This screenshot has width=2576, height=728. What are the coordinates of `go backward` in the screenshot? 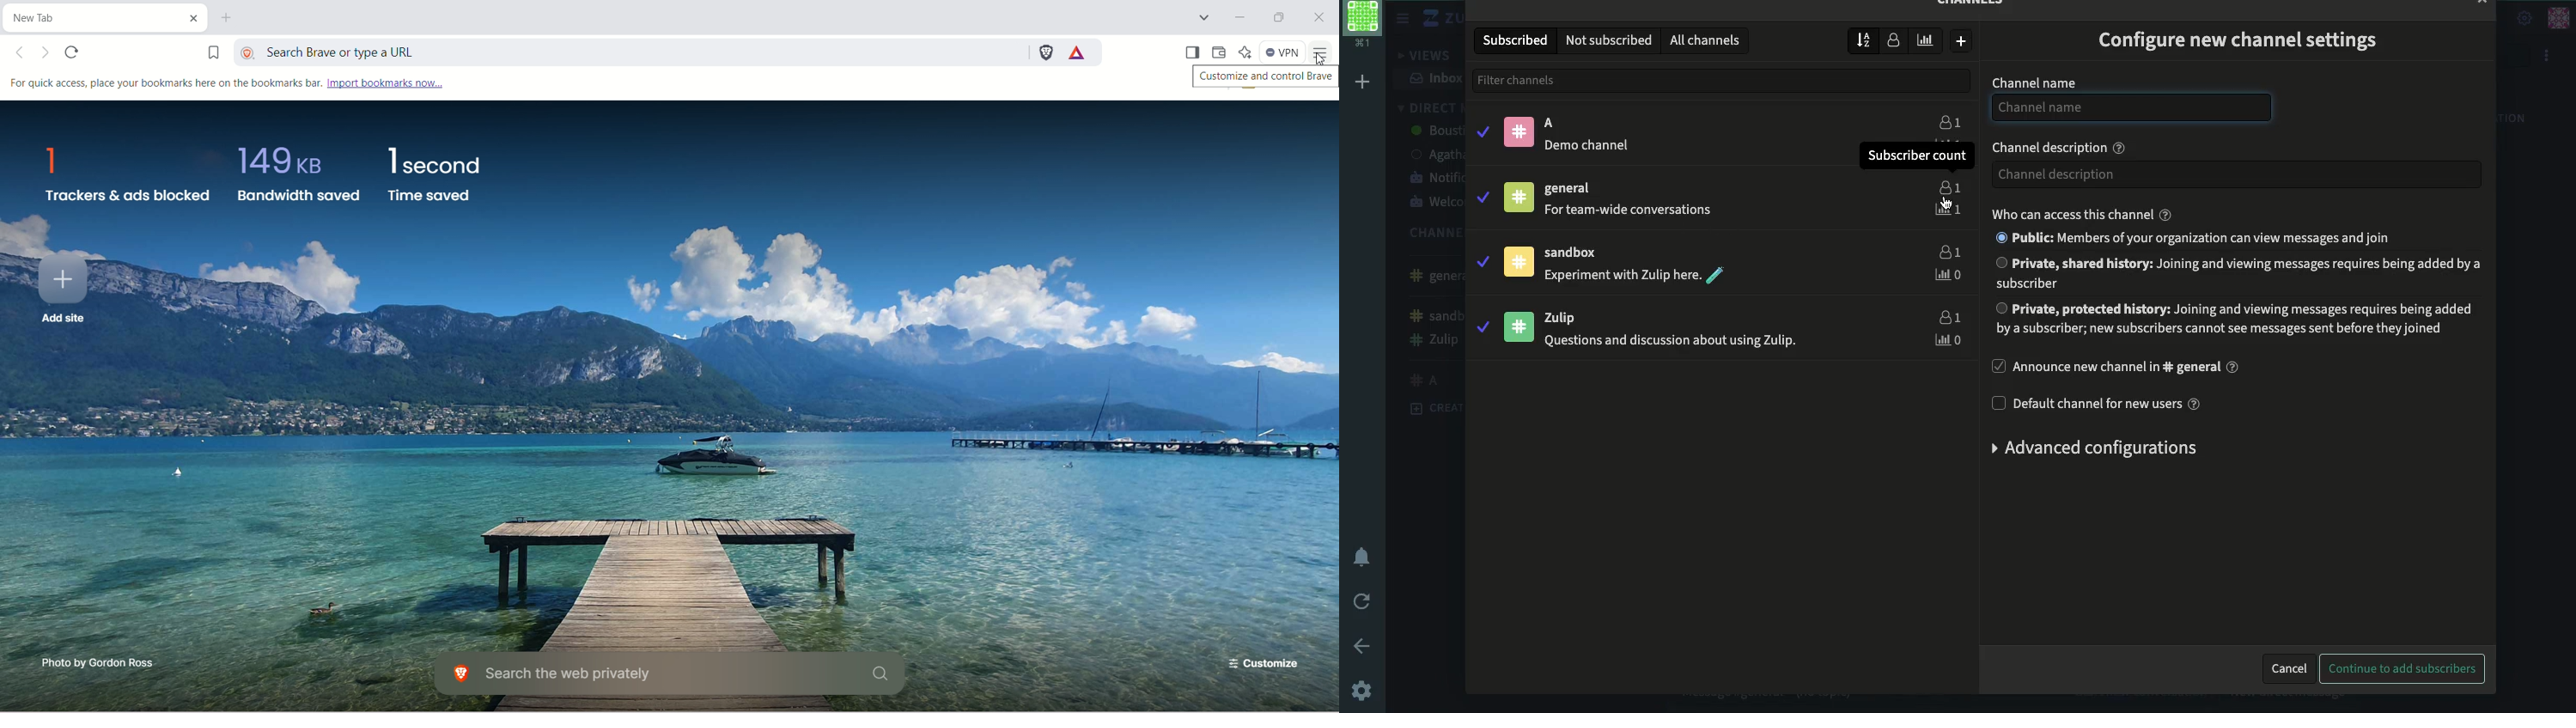 It's located at (24, 53).